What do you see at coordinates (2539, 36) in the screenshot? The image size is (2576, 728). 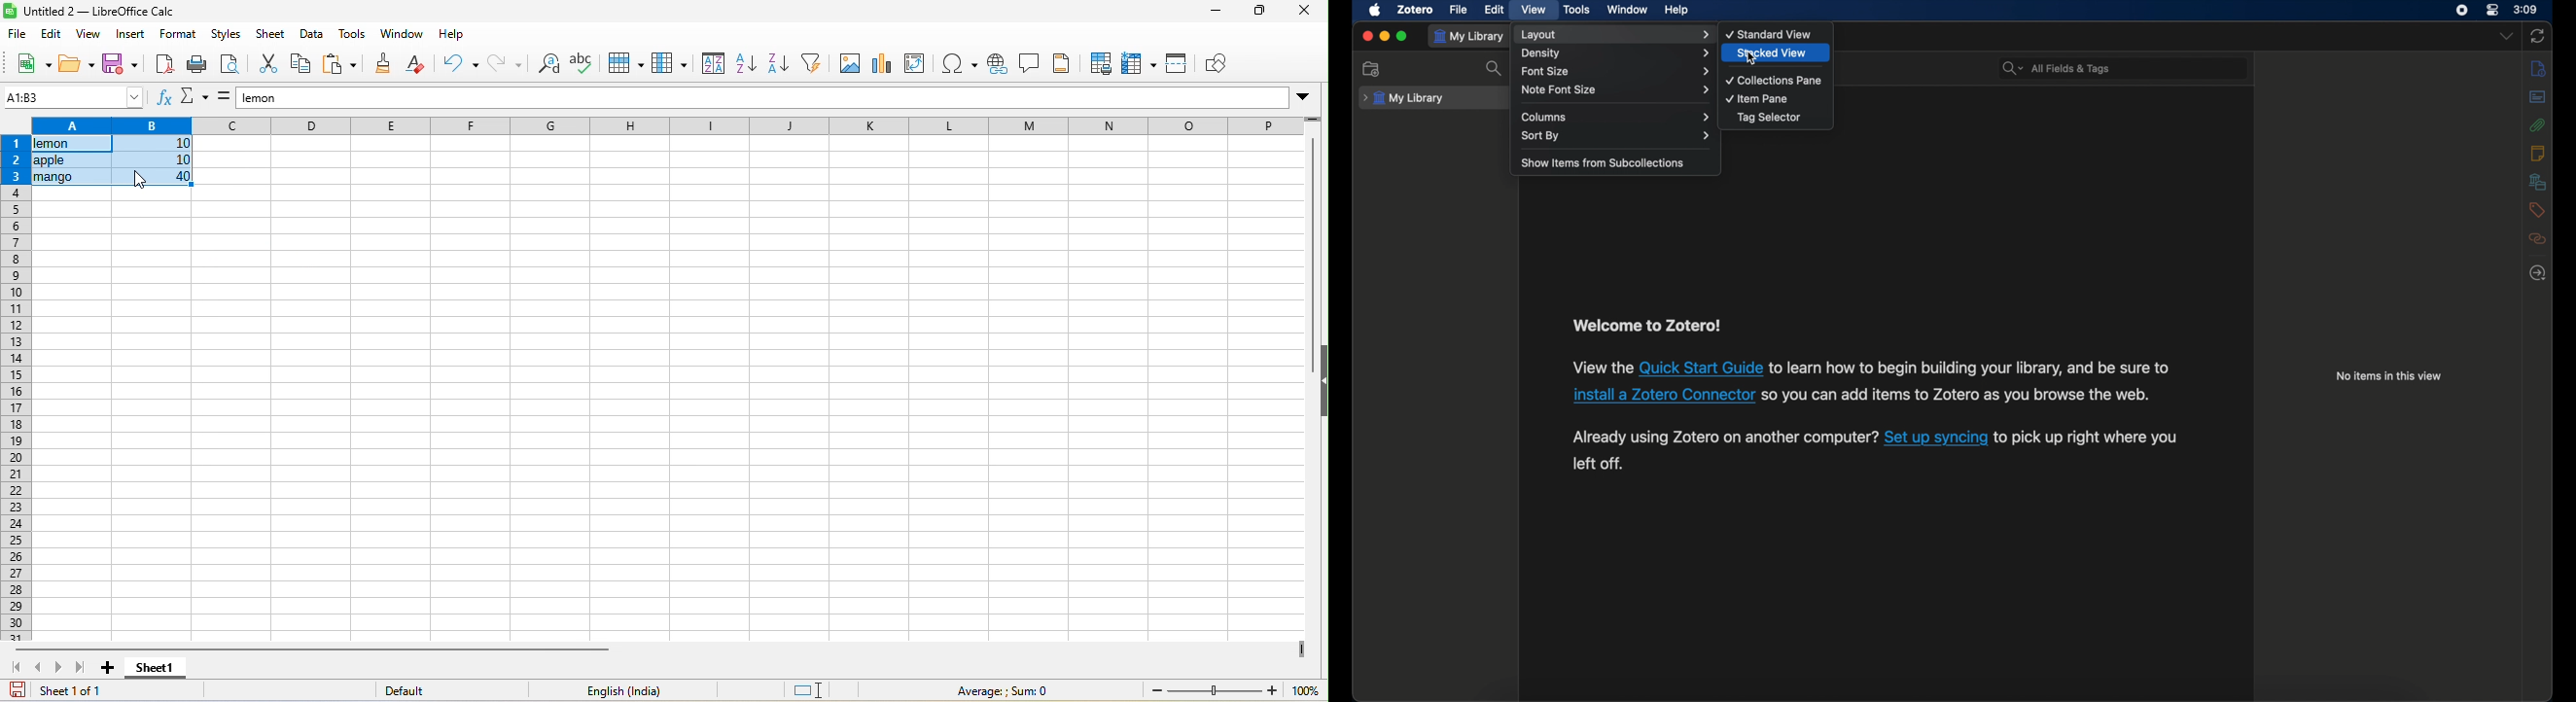 I see `sync` at bounding box center [2539, 36].